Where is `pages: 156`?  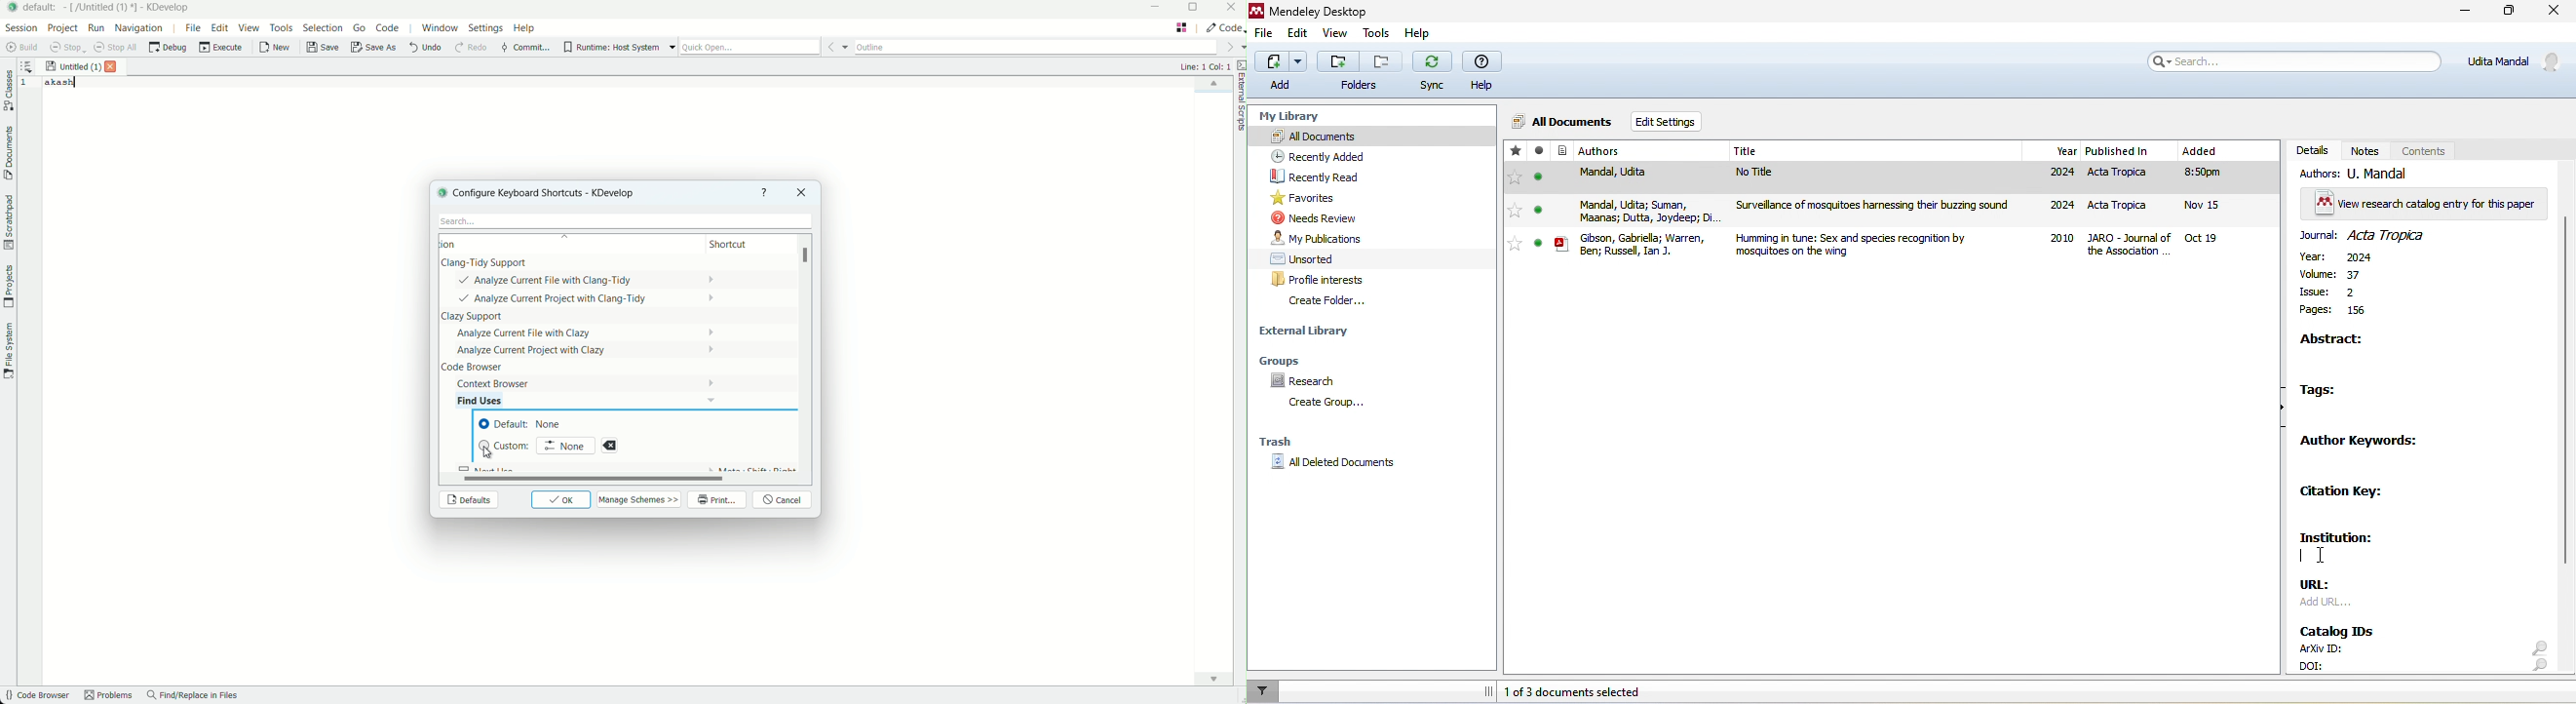 pages: 156 is located at coordinates (2334, 312).